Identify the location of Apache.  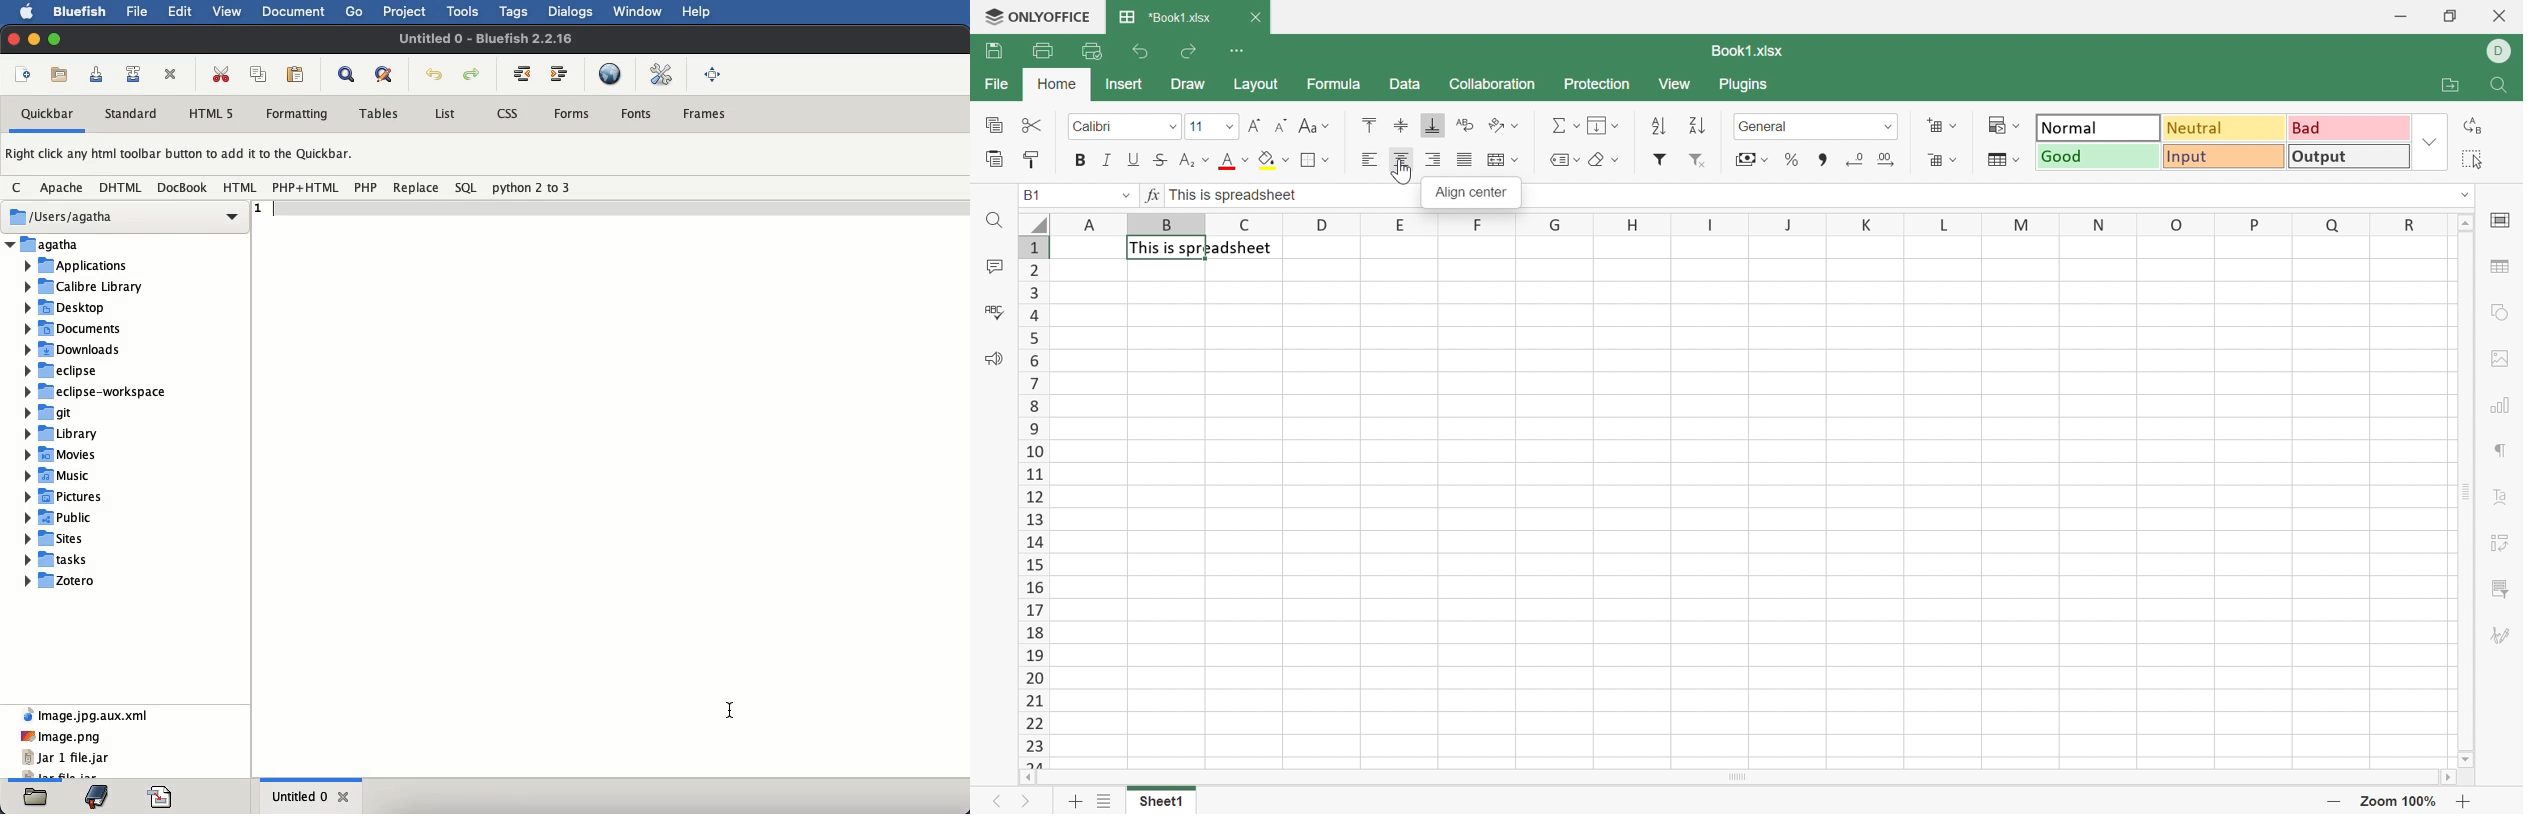
(64, 188).